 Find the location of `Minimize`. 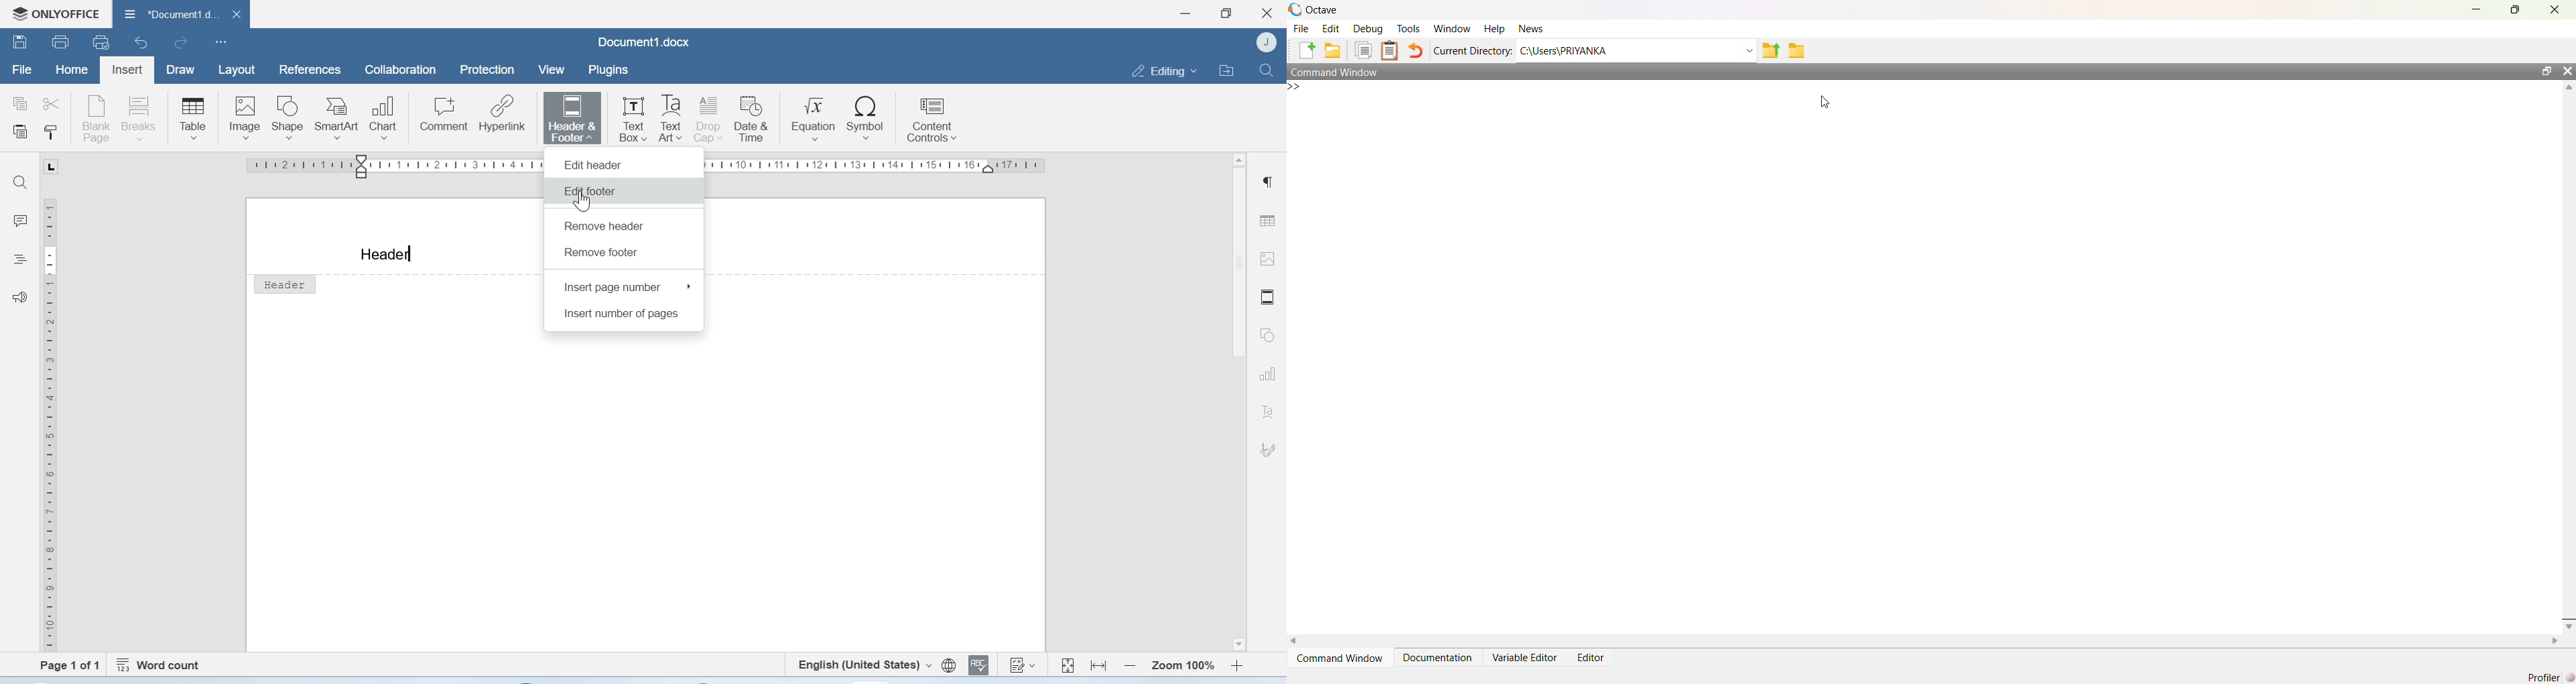

Minimize is located at coordinates (1186, 13).